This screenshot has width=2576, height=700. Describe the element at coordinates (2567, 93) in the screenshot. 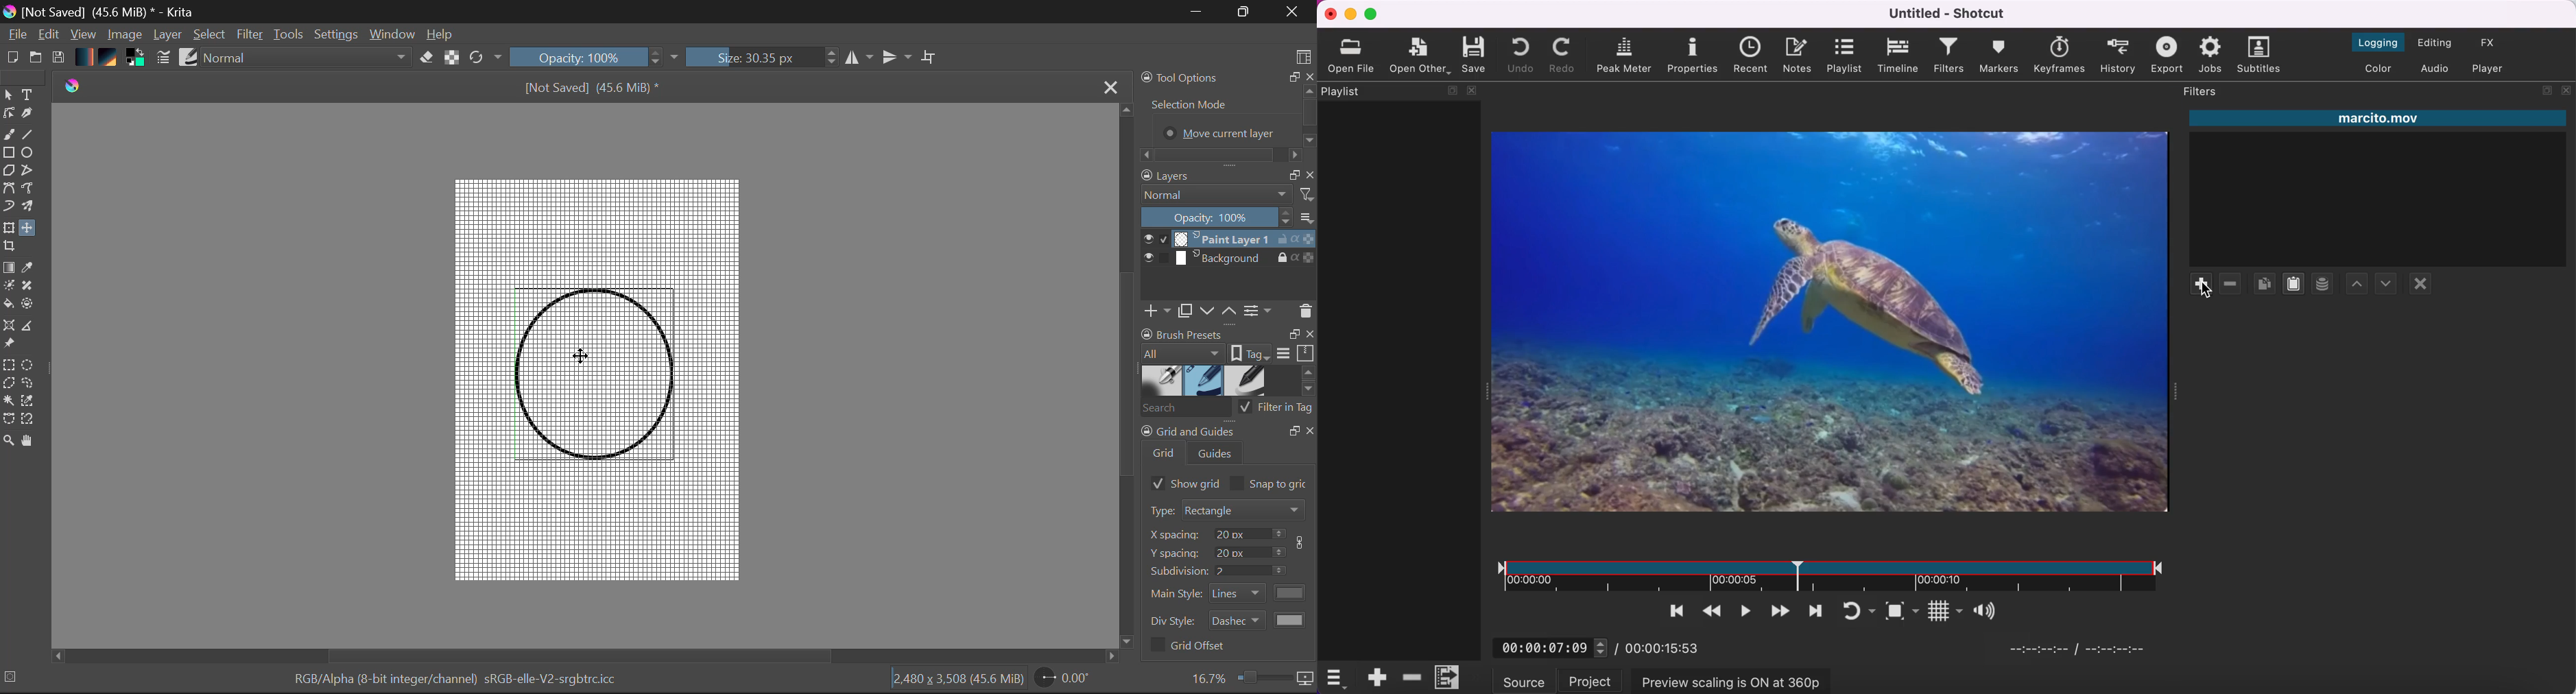

I see `close` at that location.